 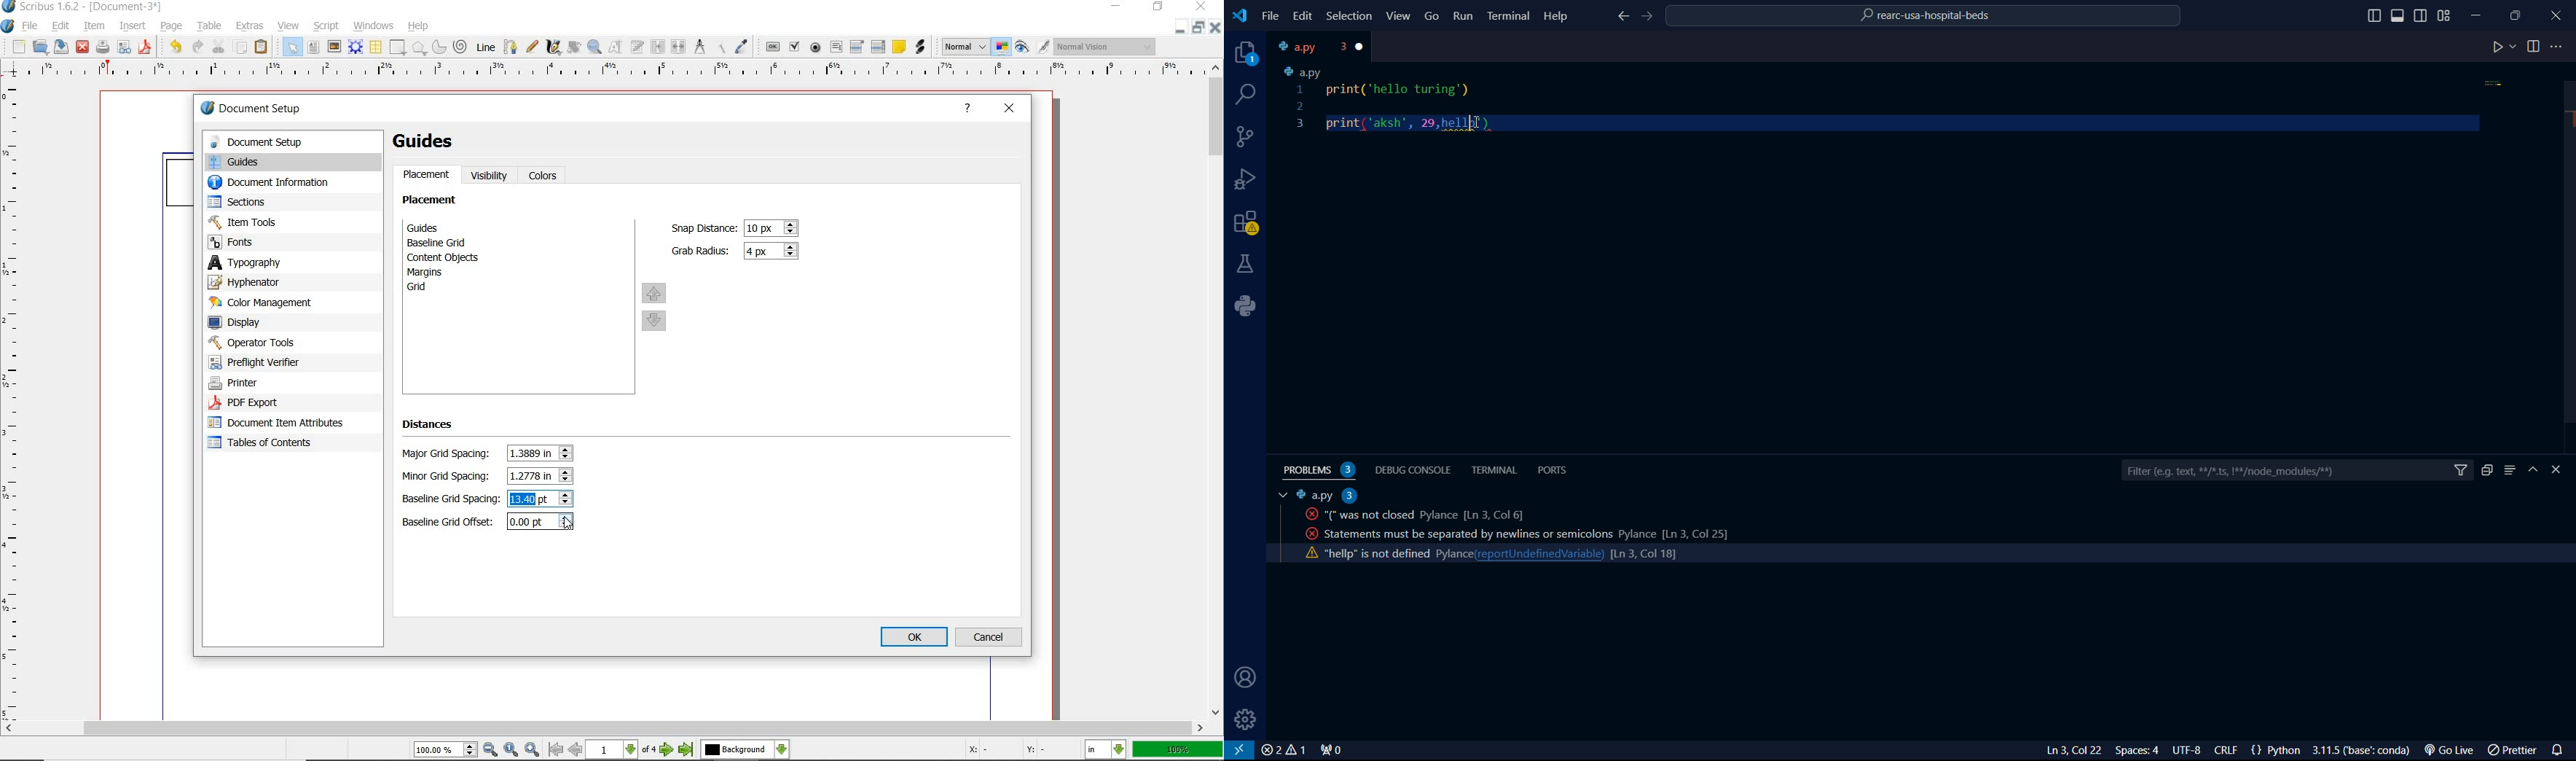 I want to click on system logo, so click(x=8, y=27).